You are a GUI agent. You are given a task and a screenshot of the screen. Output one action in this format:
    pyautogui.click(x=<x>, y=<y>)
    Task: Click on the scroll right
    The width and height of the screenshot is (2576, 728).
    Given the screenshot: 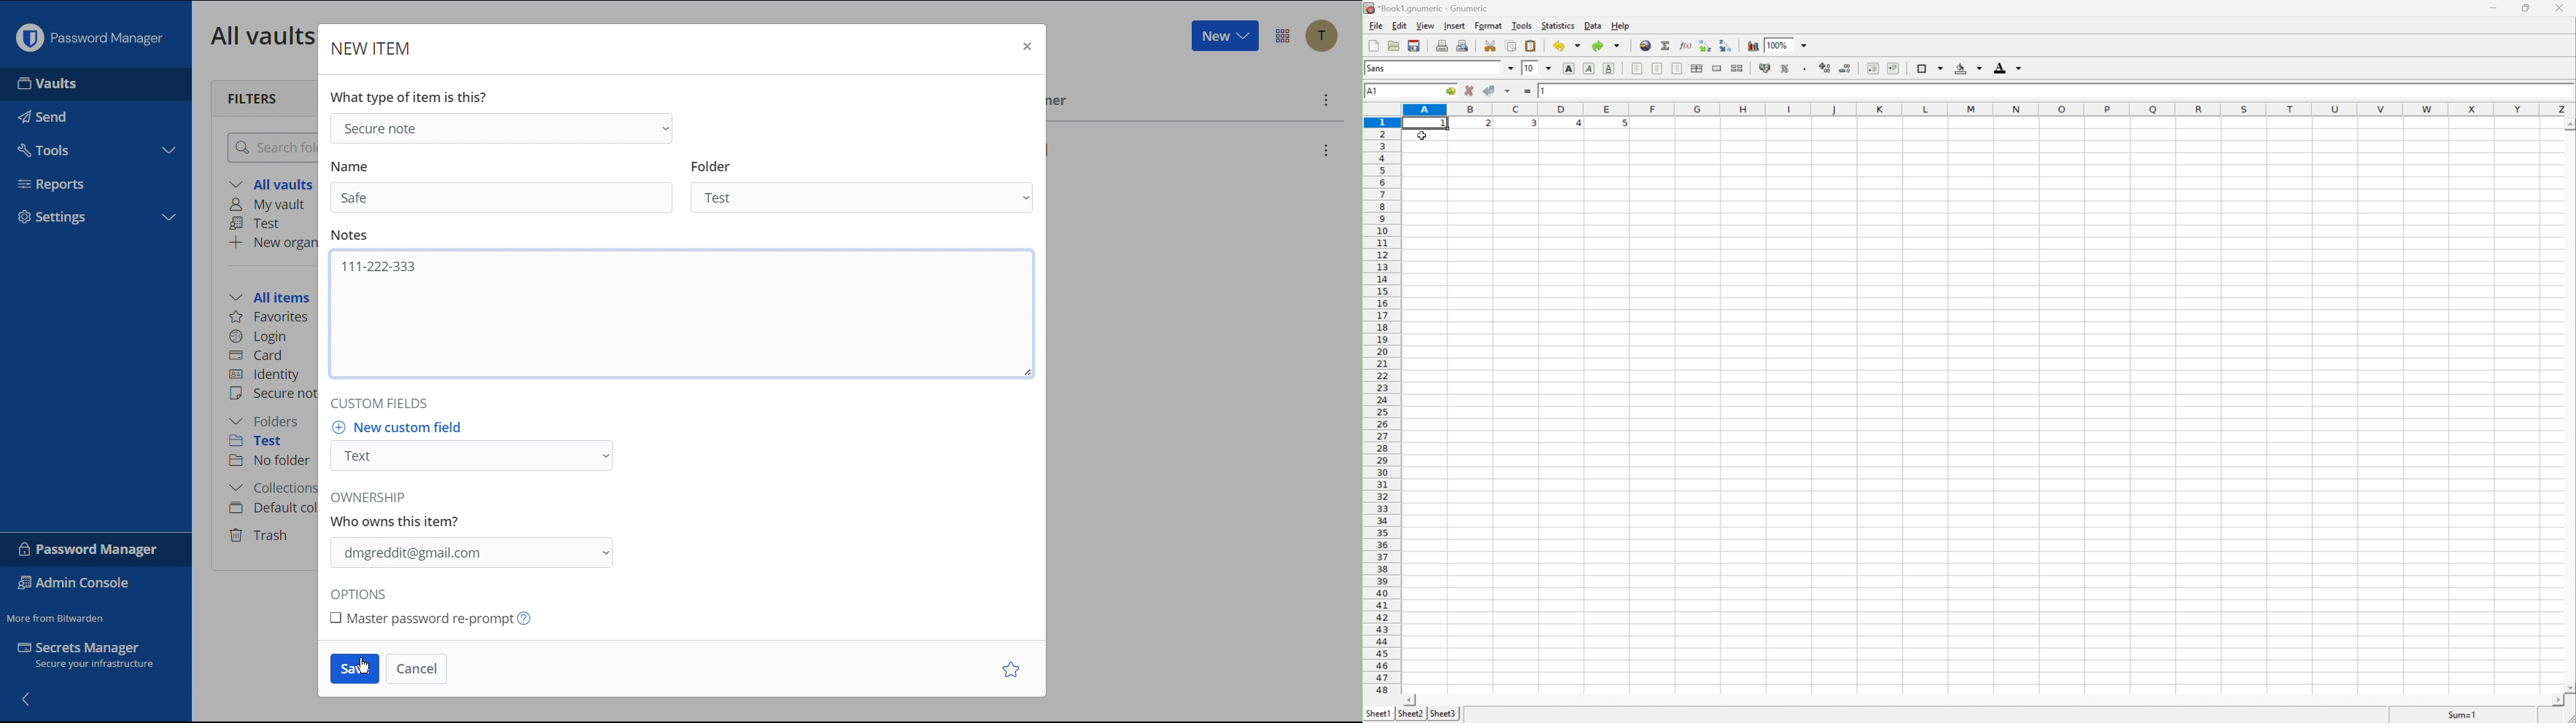 What is the action you would take?
    pyautogui.click(x=2559, y=701)
    